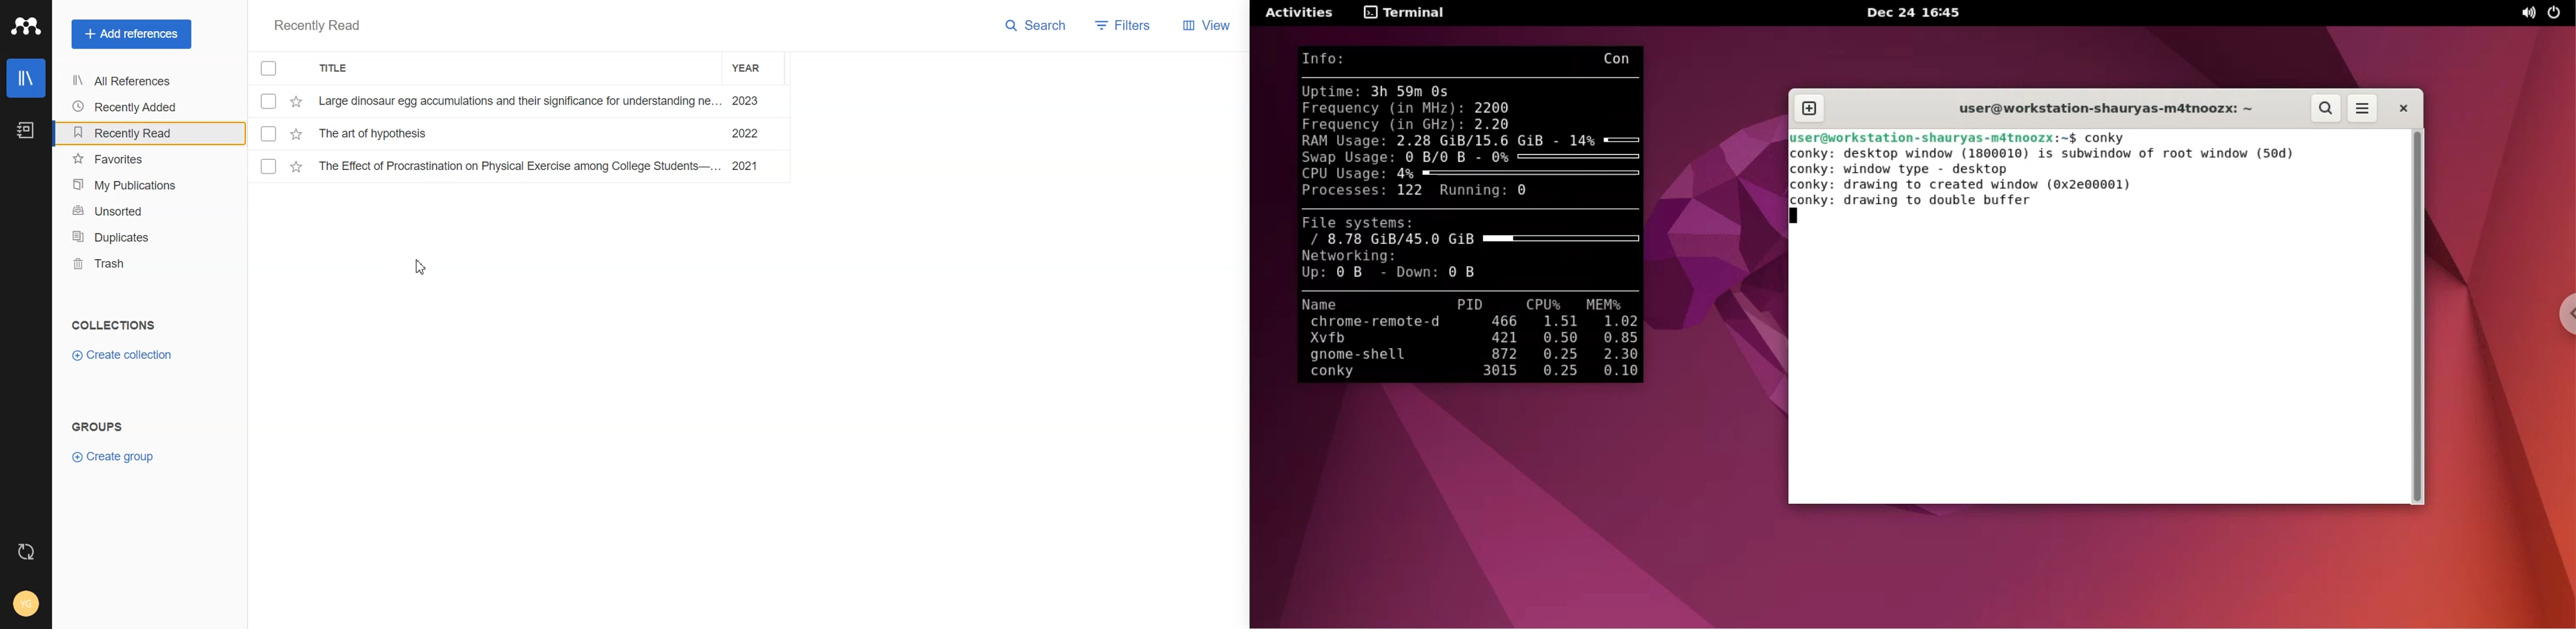  I want to click on Text, so click(98, 428).